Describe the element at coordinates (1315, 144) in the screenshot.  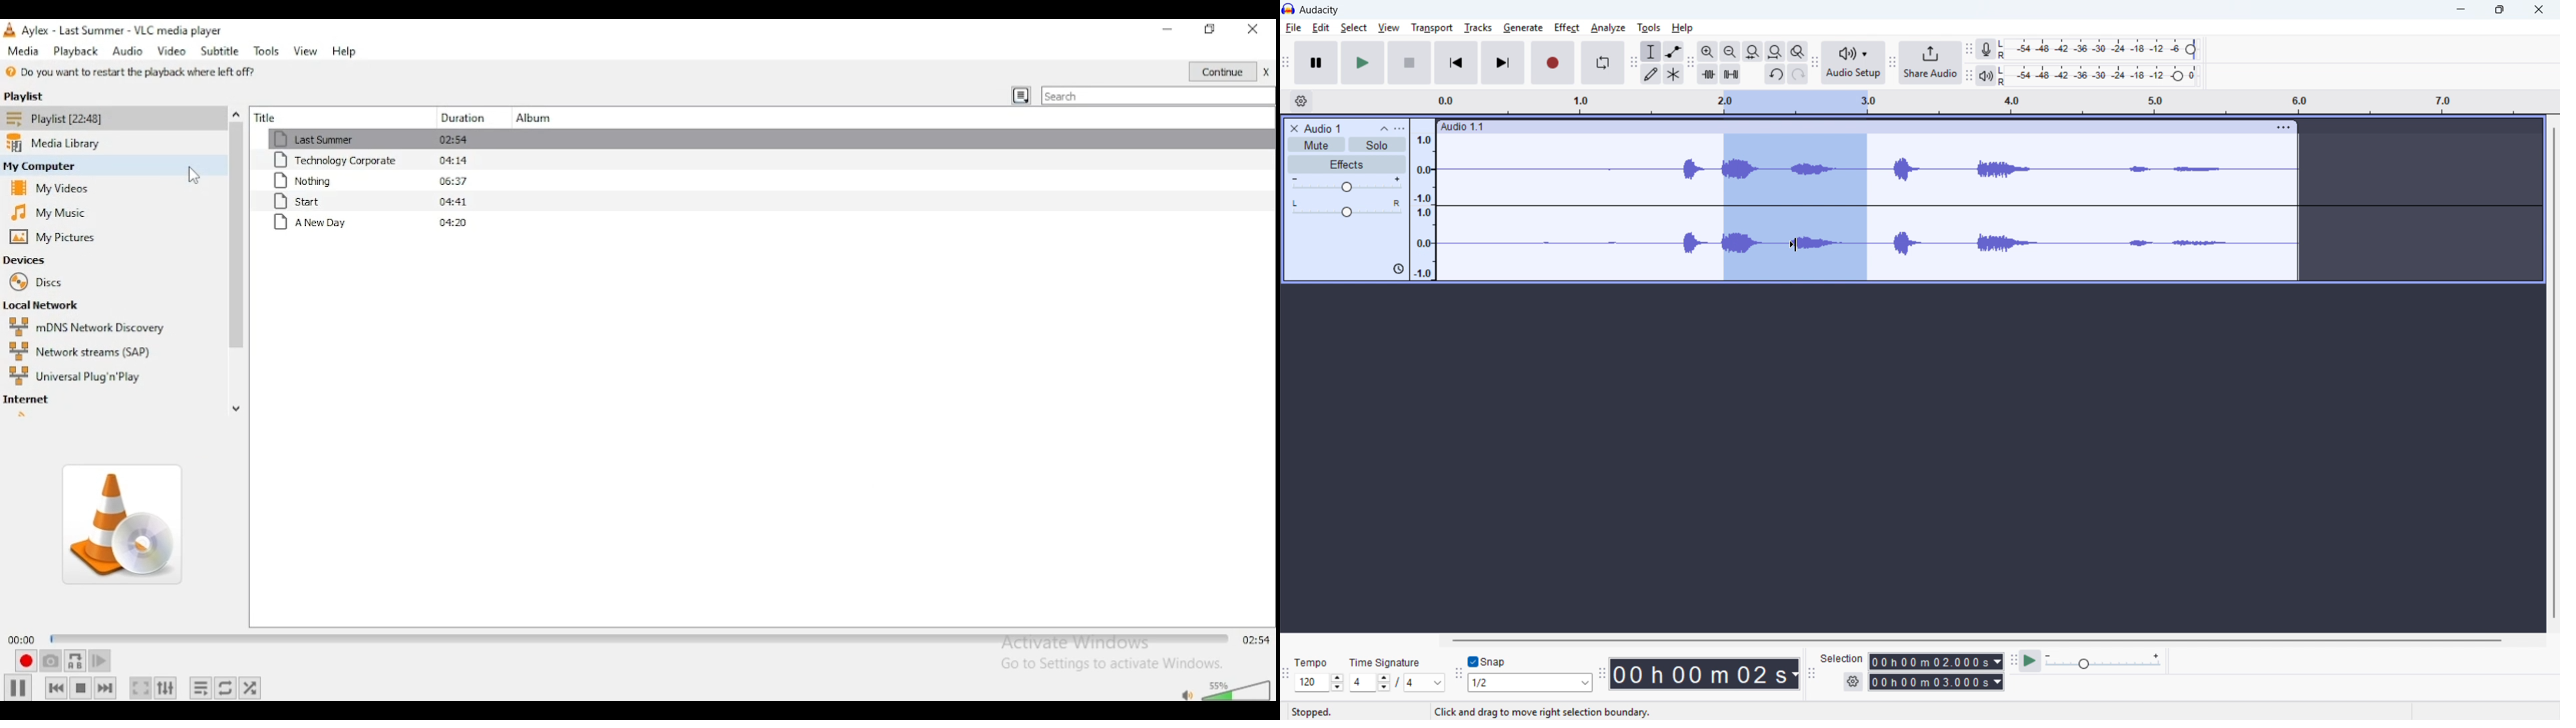
I see `Mute` at that location.